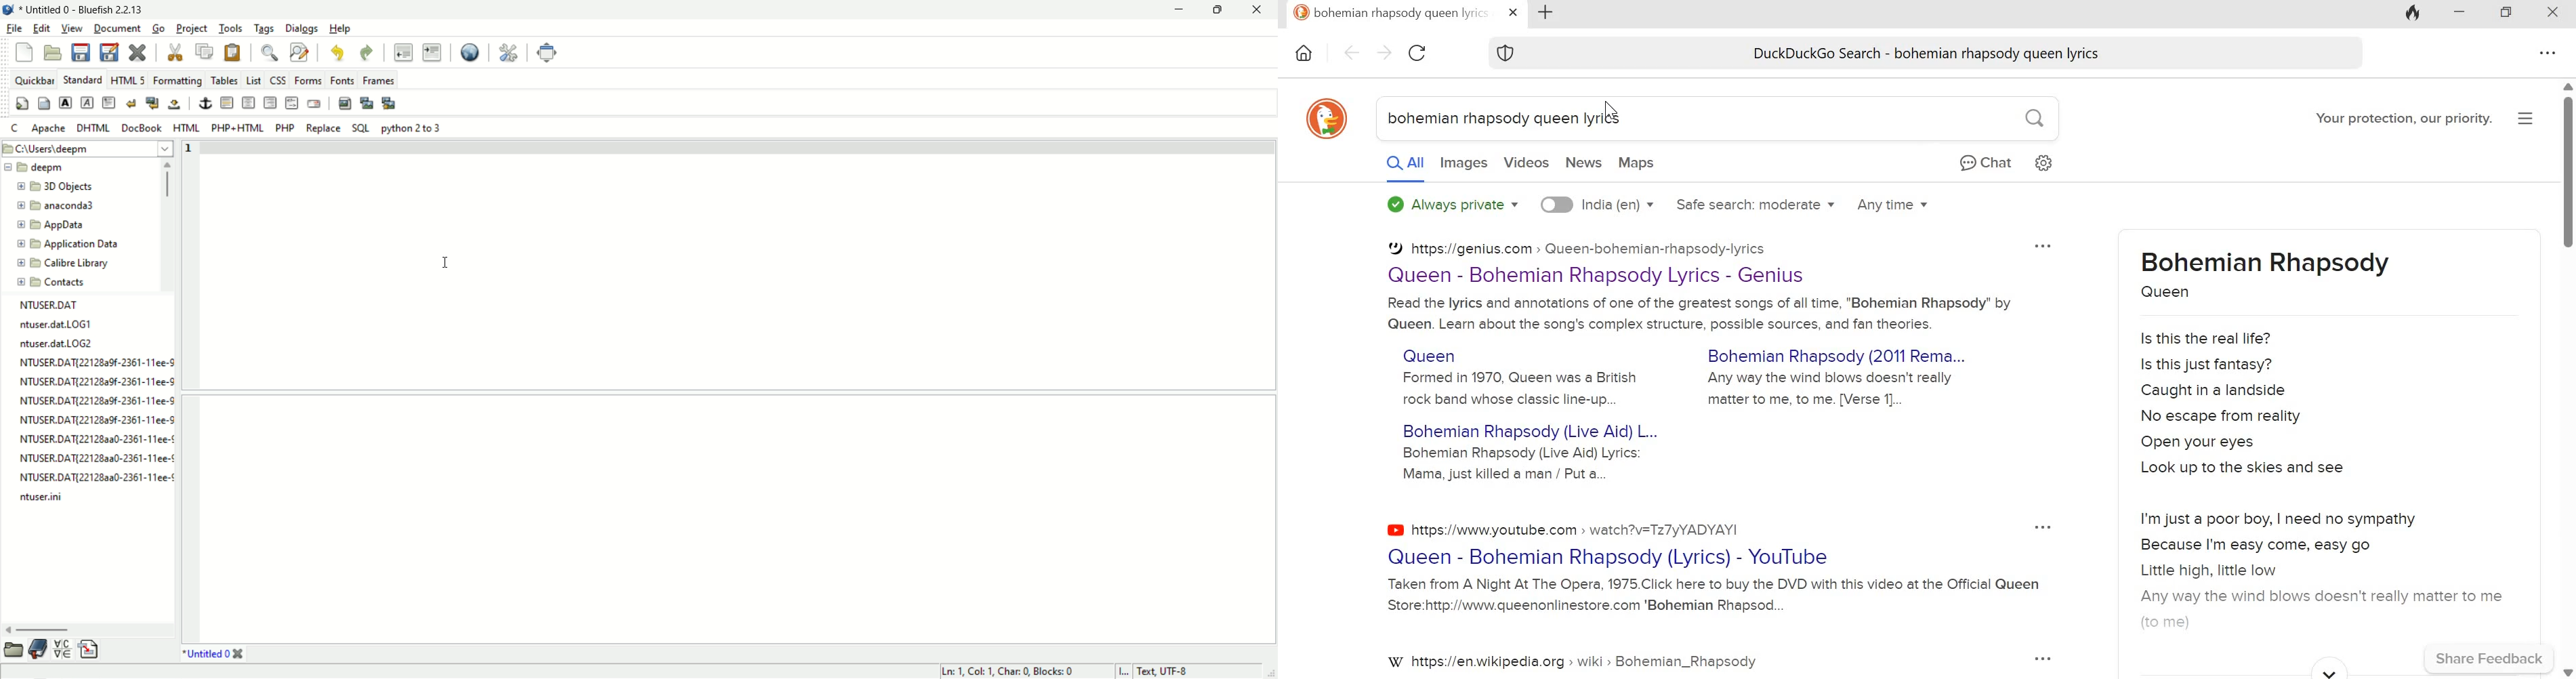  What do you see at coordinates (254, 81) in the screenshot?
I see `list` at bounding box center [254, 81].